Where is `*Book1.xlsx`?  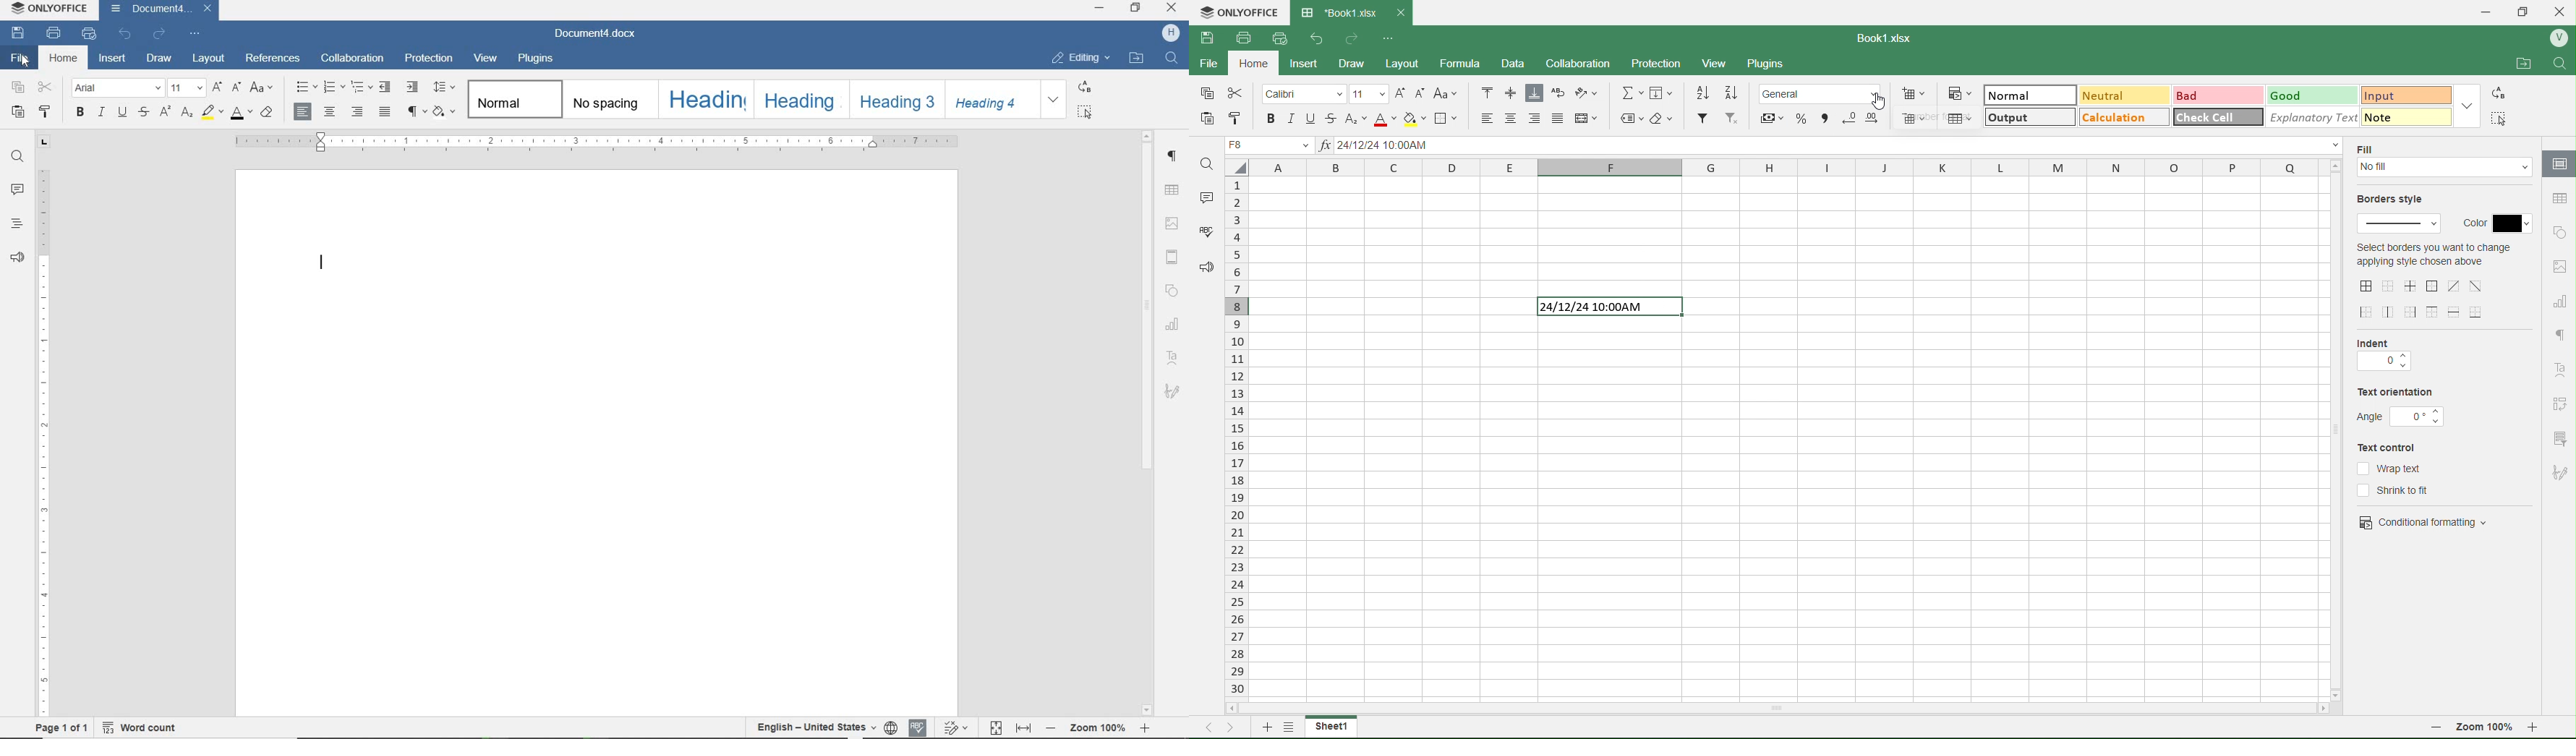
*Book1.xlsx is located at coordinates (1337, 9).